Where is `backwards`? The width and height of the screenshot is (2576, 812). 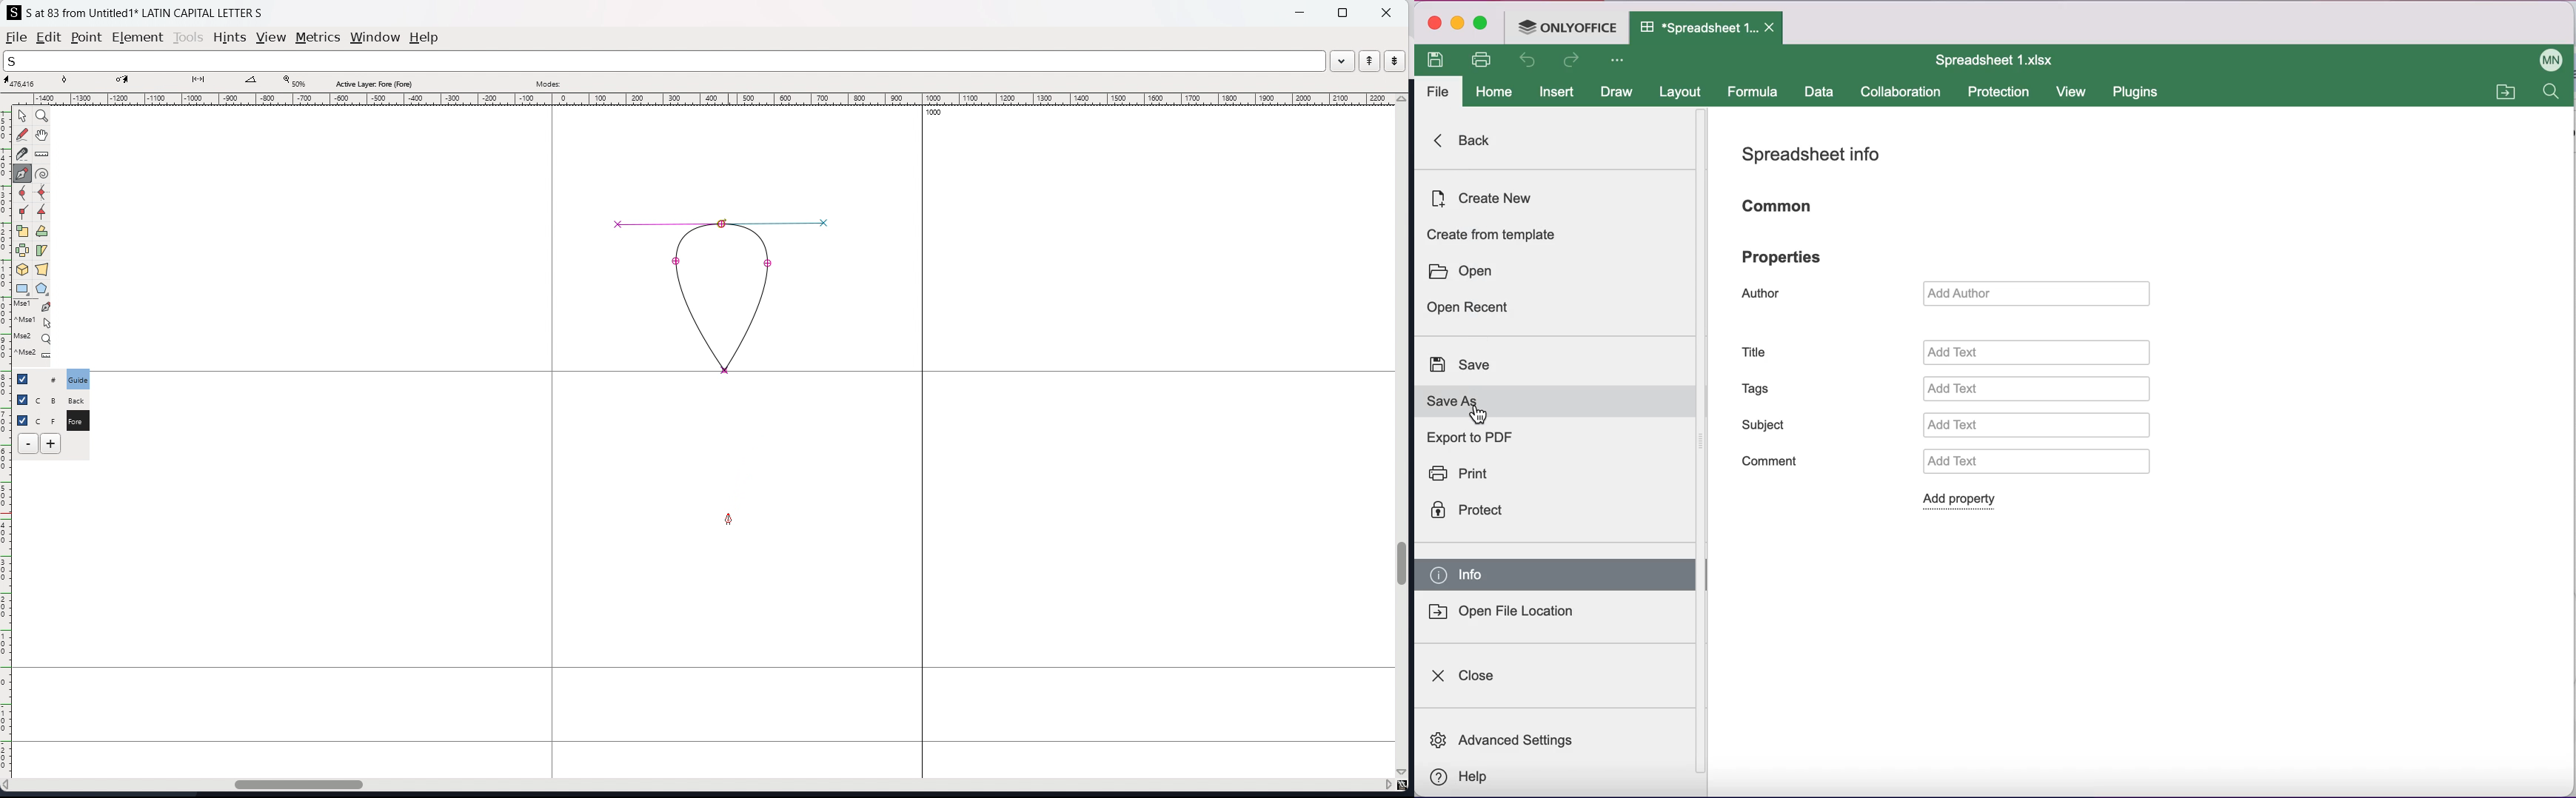 backwards is located at coordinates (1525, 62).